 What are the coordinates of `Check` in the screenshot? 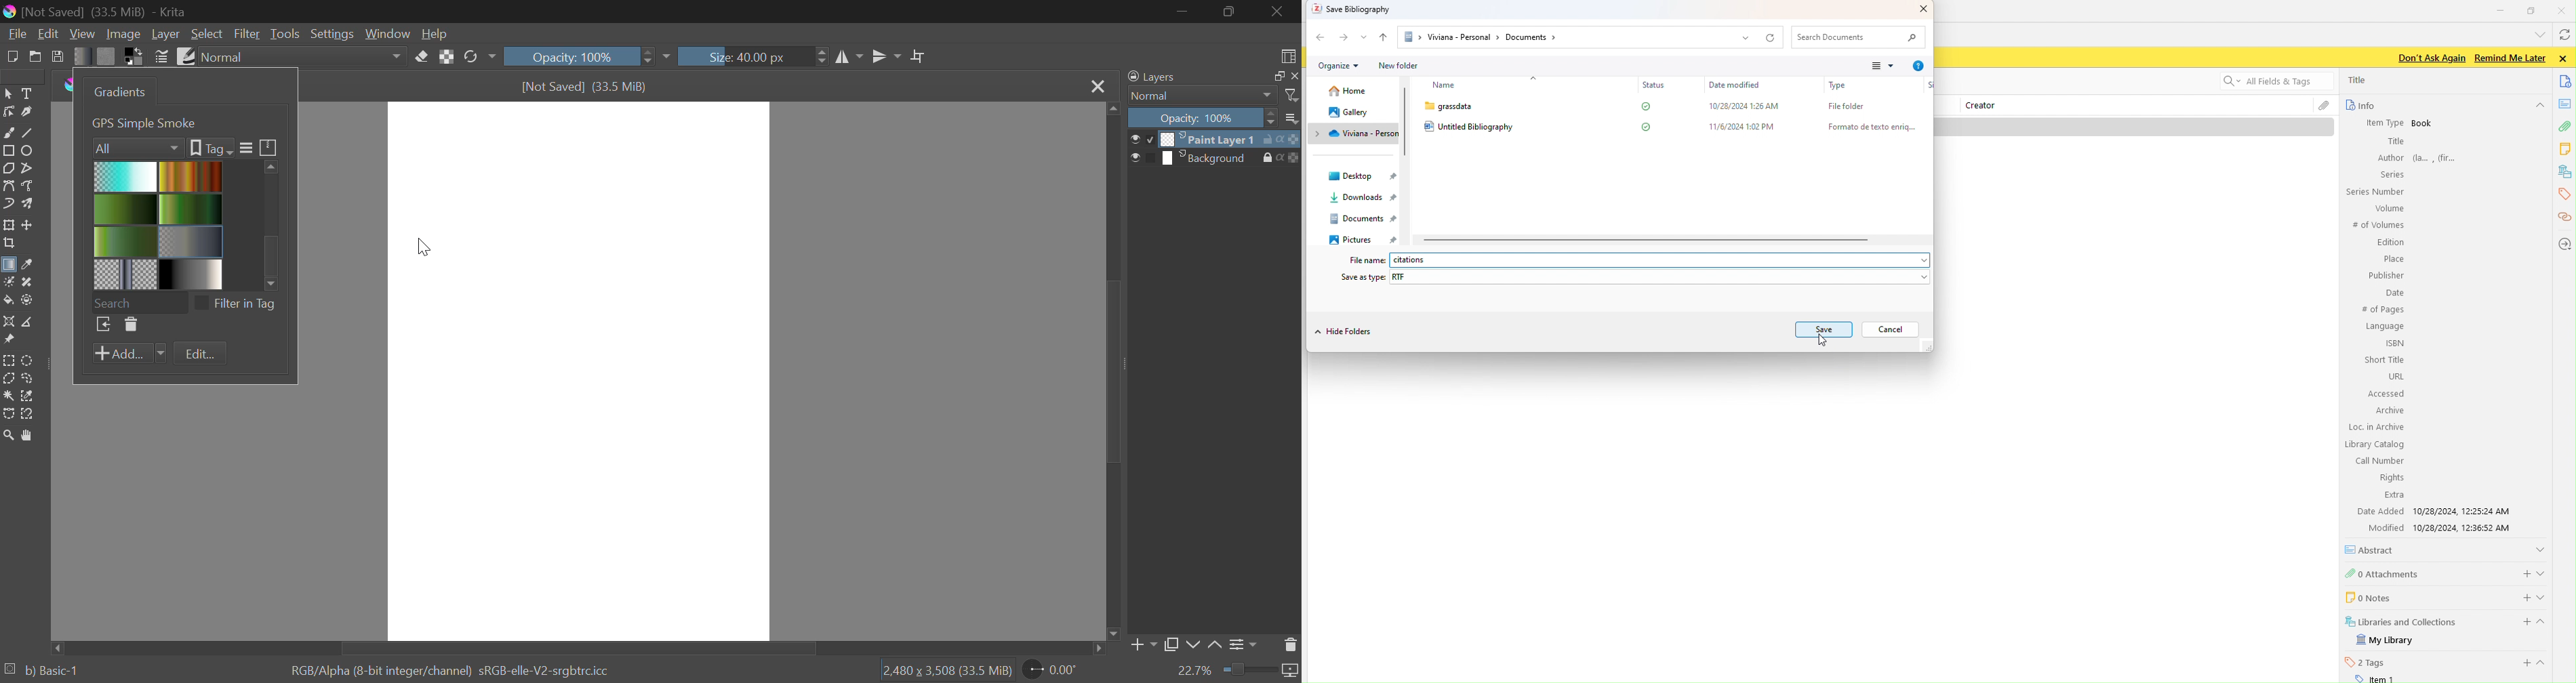 It's located at (1645, 126).